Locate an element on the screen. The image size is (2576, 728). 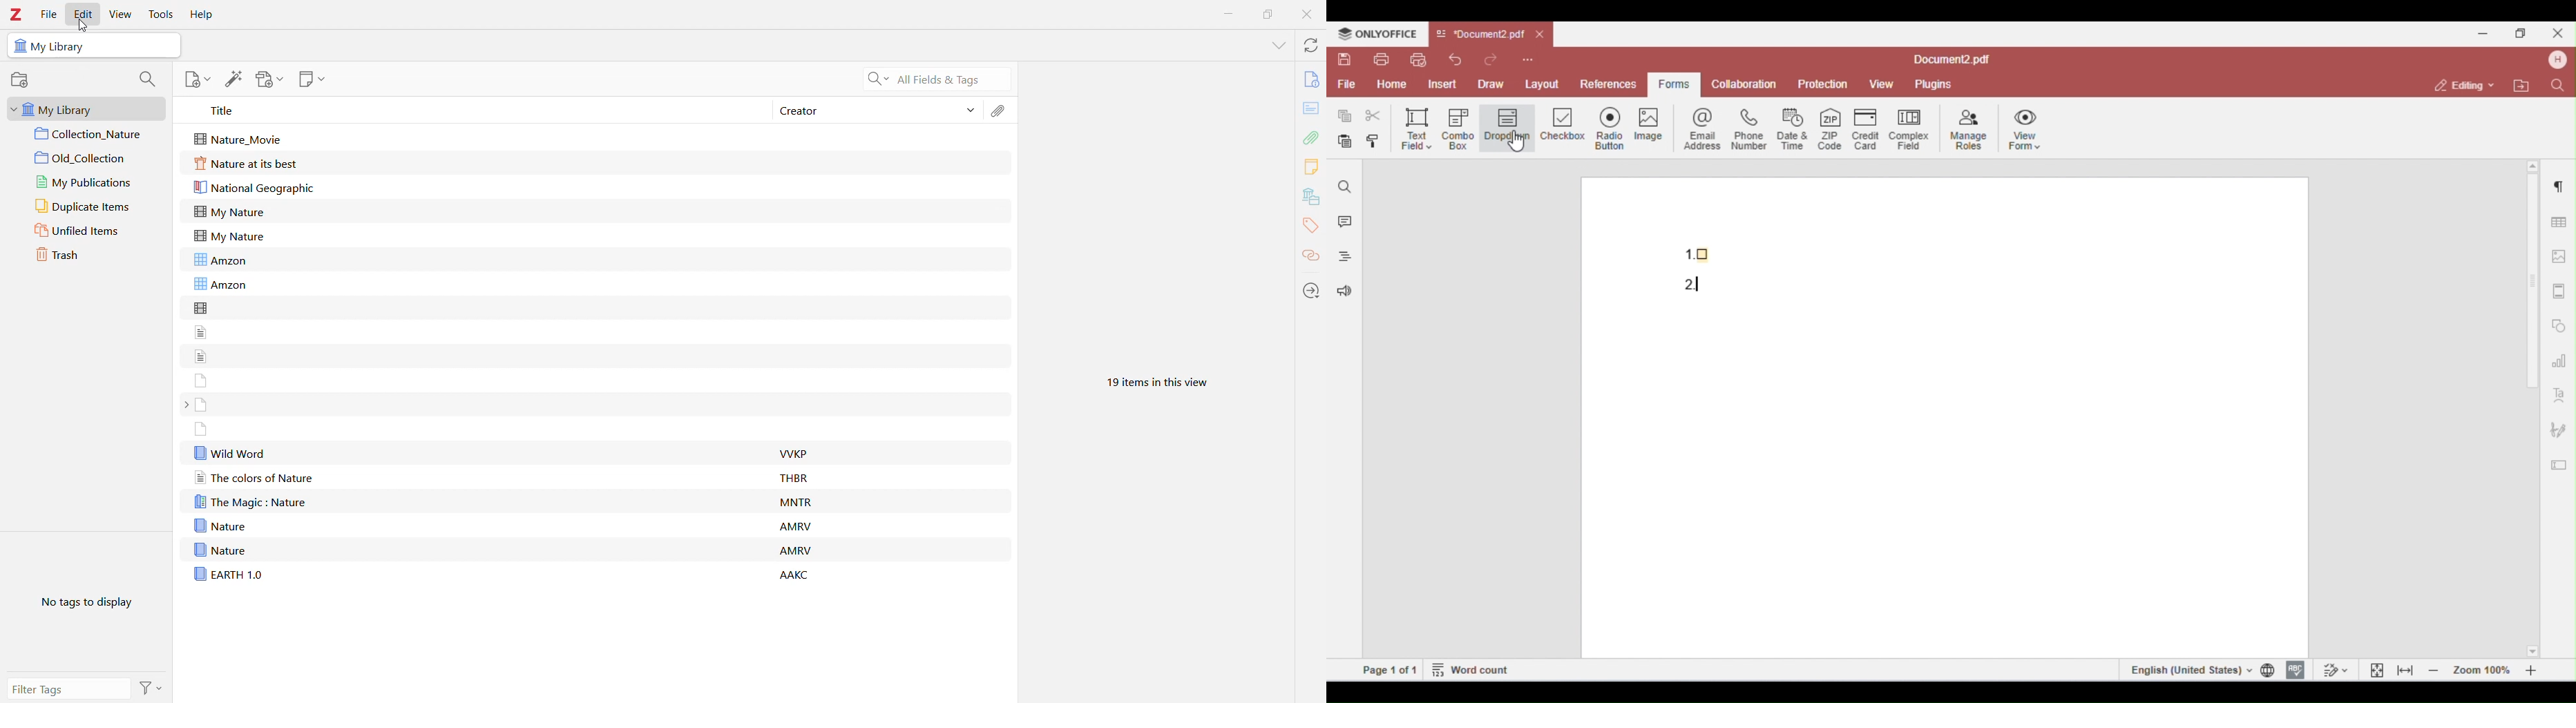
file without title is located at coordinates (202, 405).